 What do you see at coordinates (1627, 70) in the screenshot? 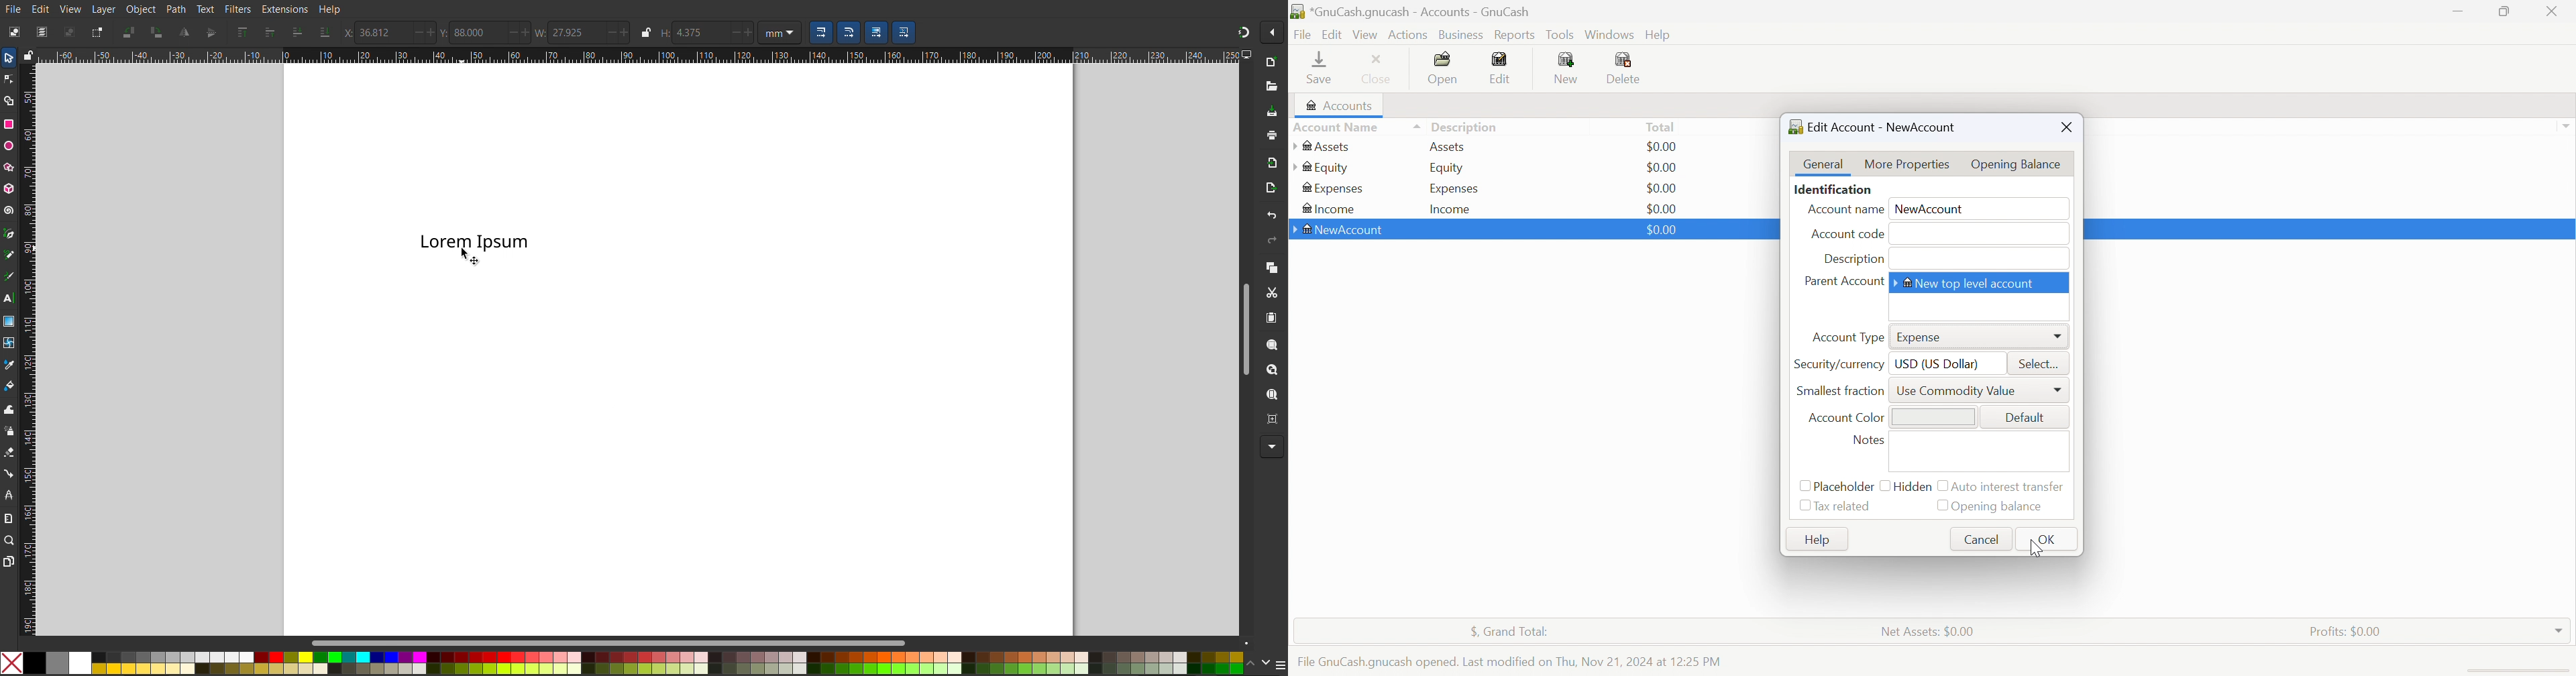
I see `Delete` at bounding box center [1627, 70].